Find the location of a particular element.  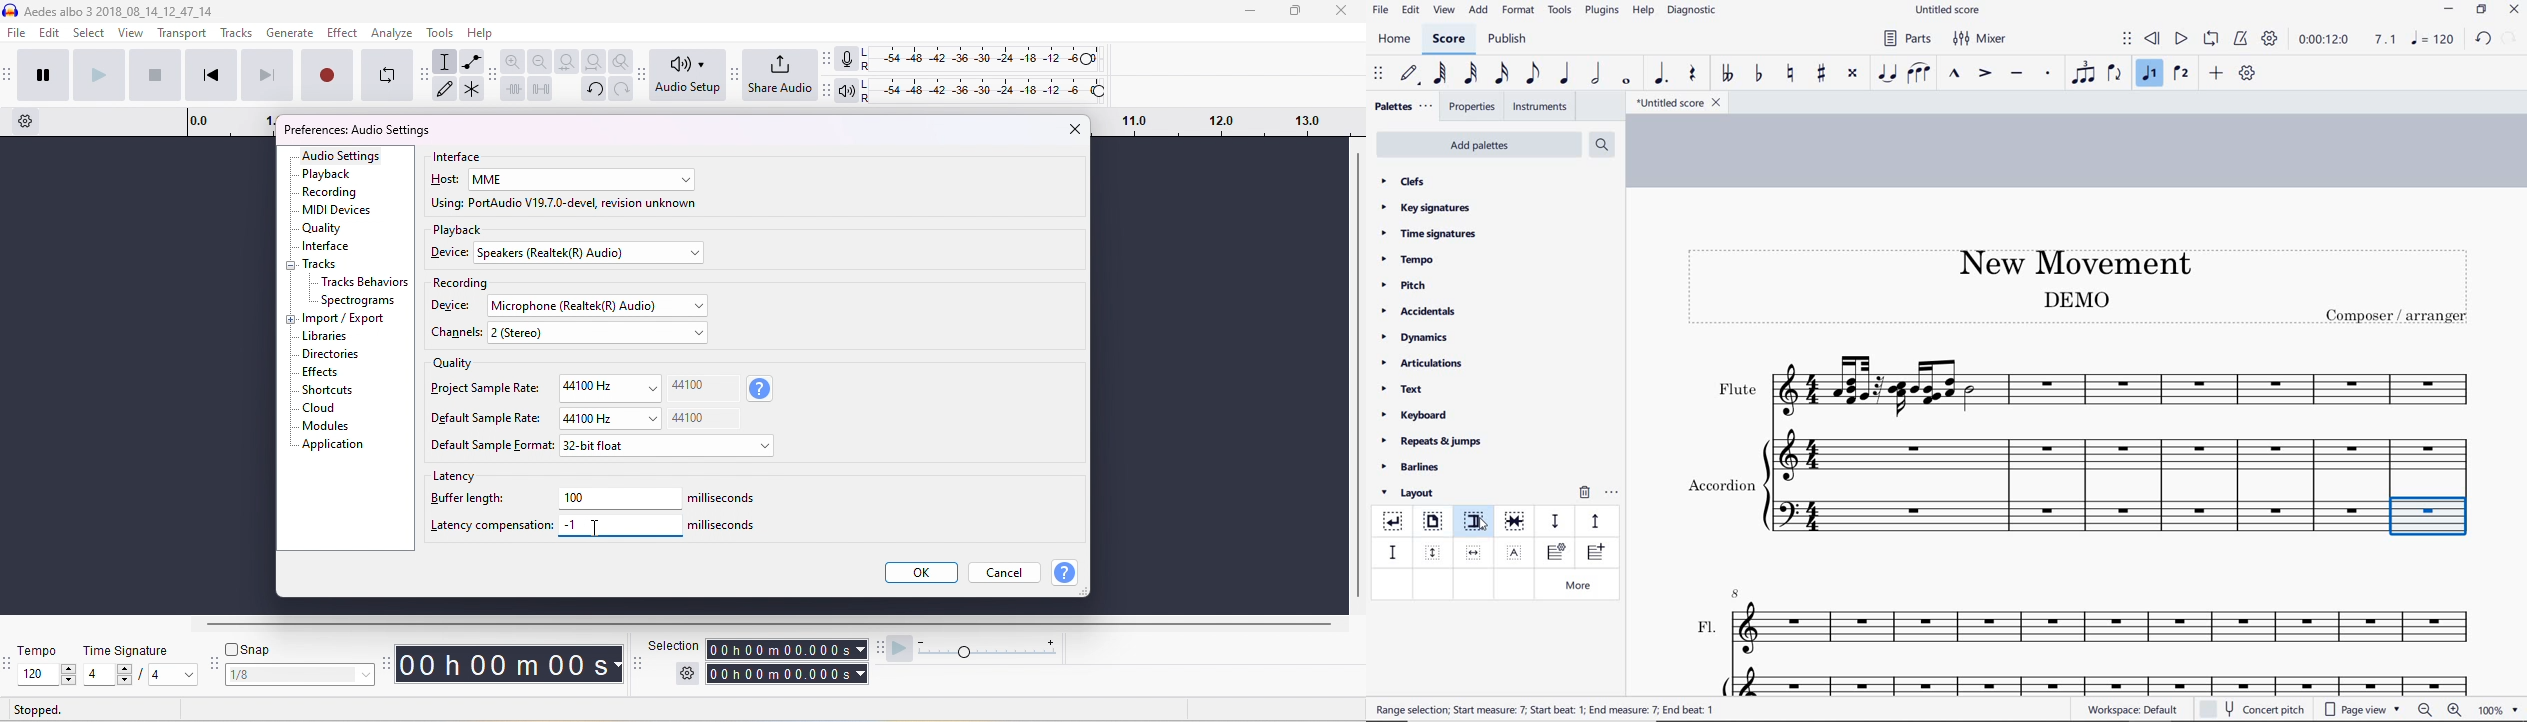

stopped is located at coordinates (39, 711).